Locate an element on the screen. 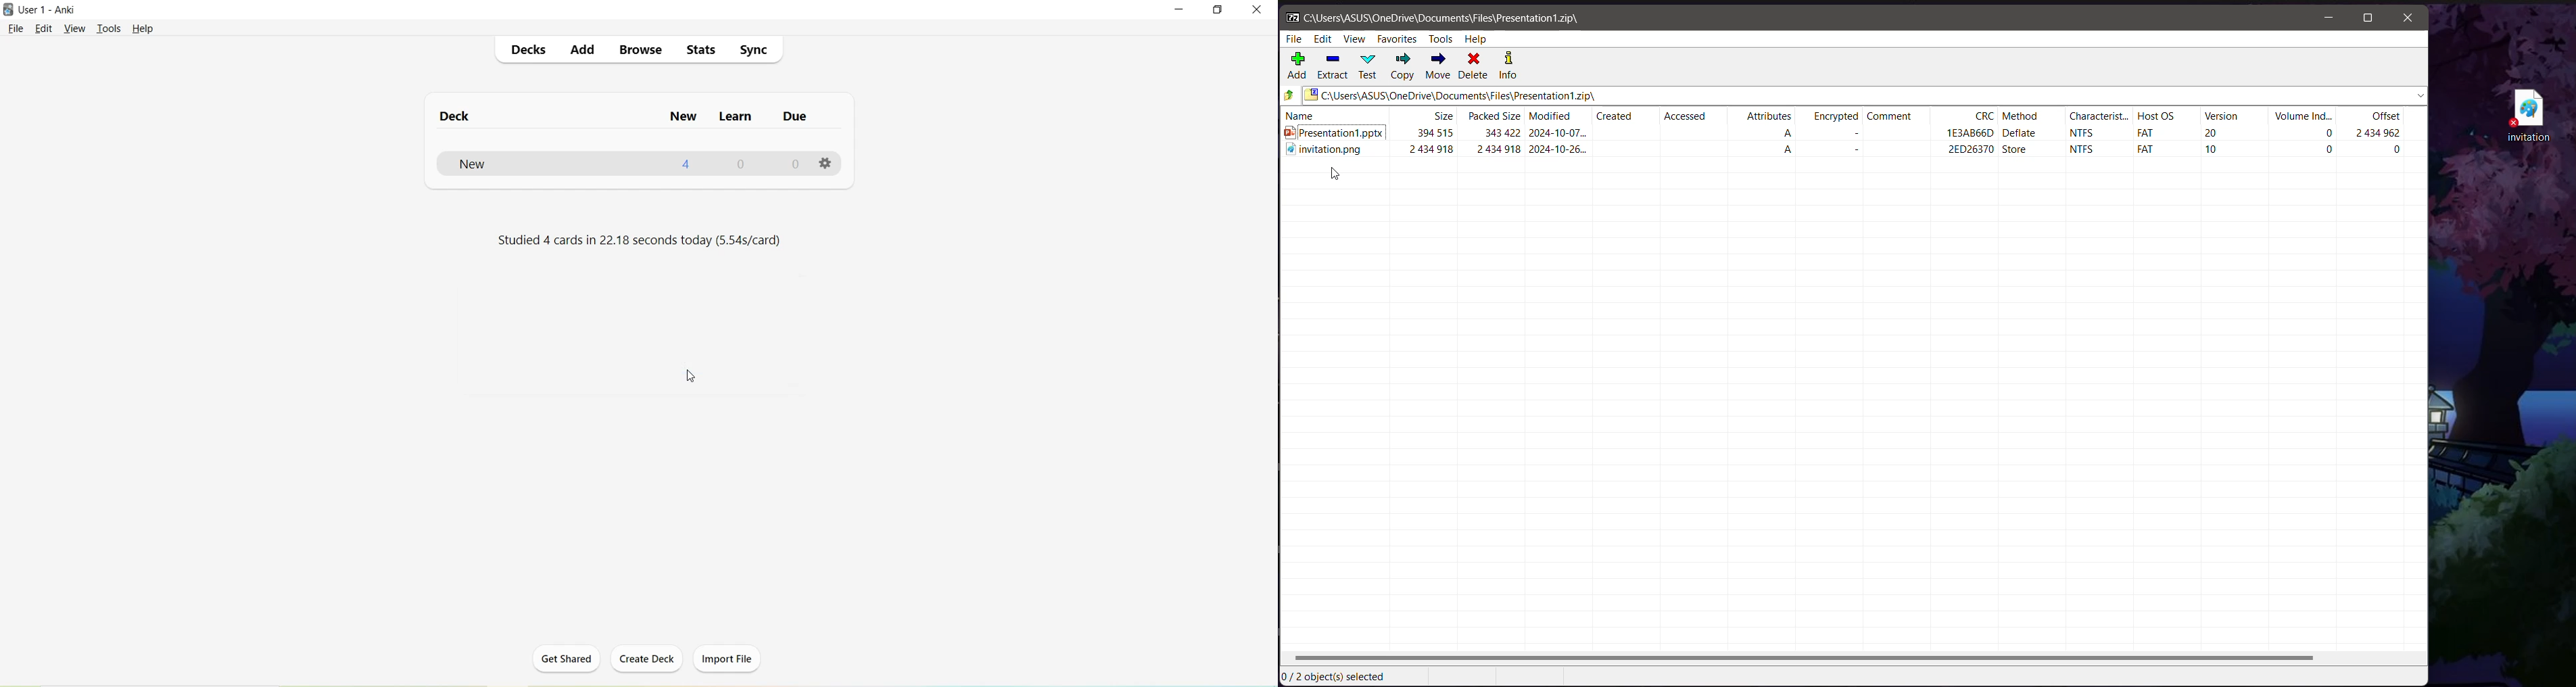 The width and height of the screenshot is (2576, 700). Packed Size is located at coordinates (1494, 116).